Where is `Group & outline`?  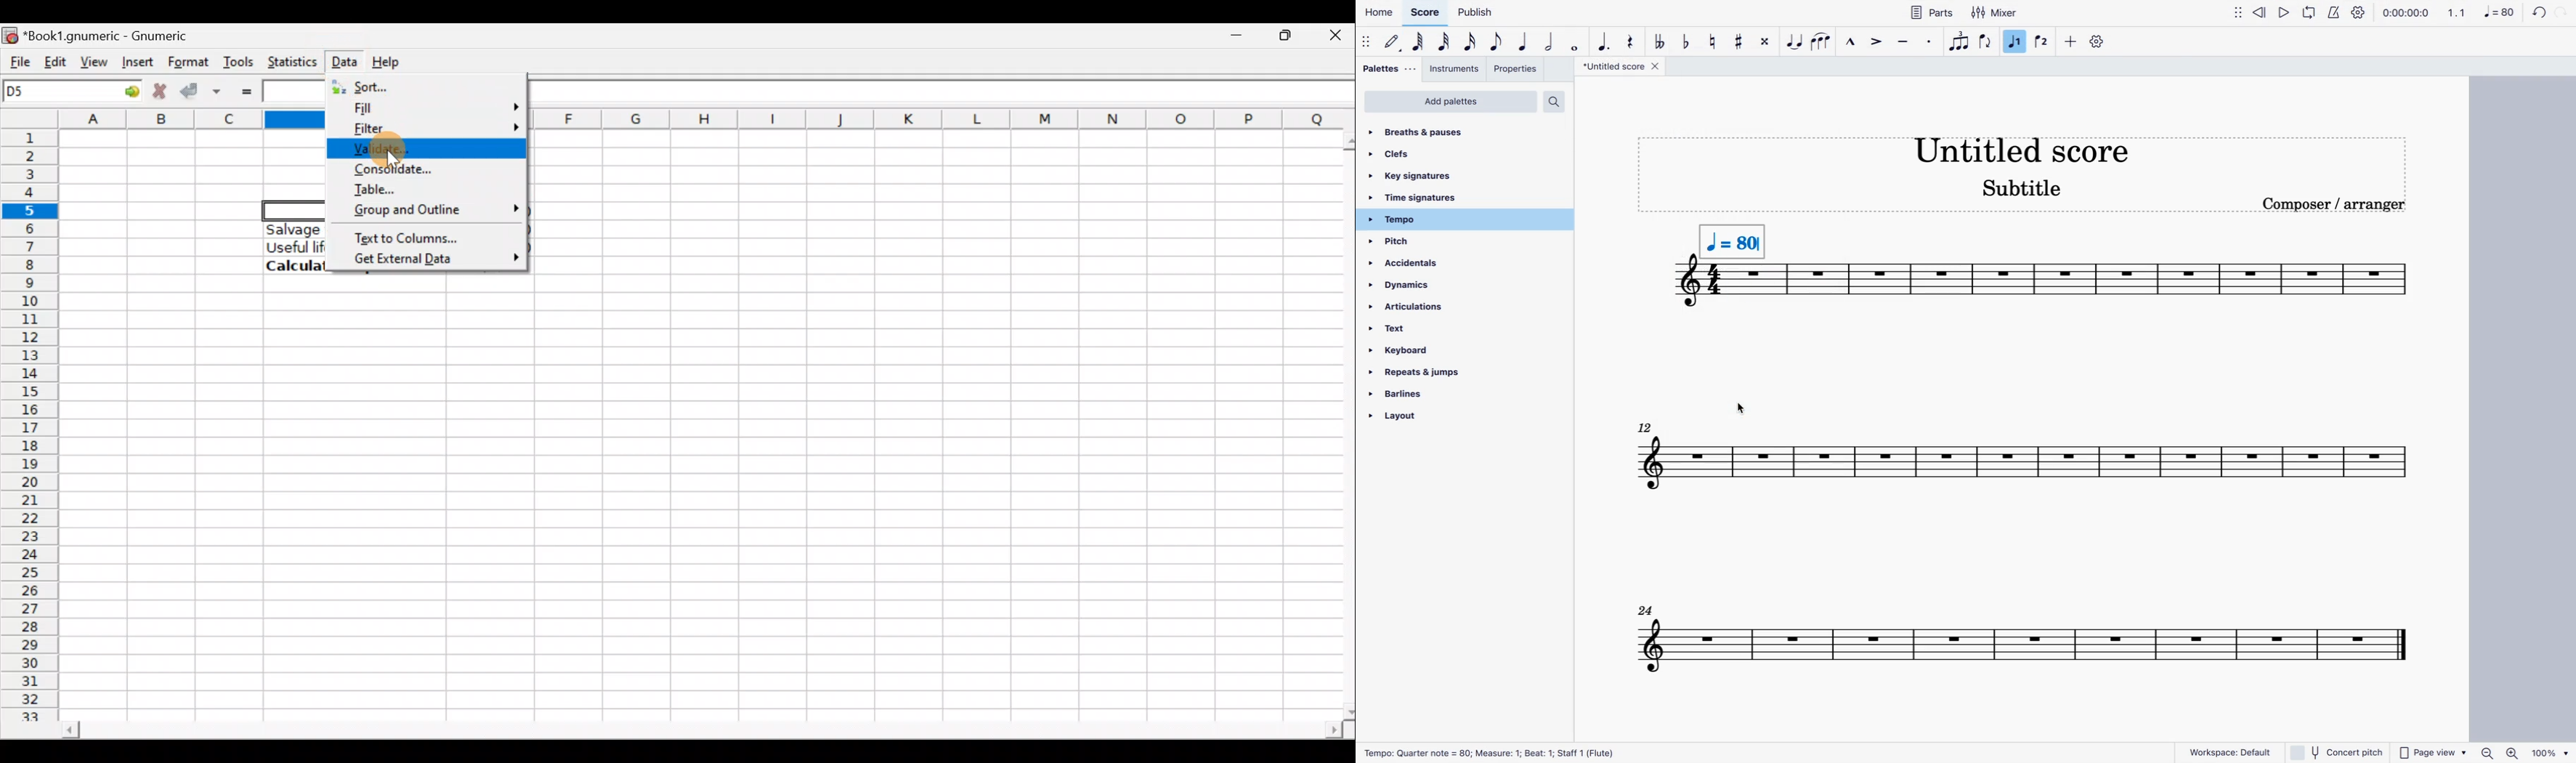
Group & outline is located at coordinates (435, 211).